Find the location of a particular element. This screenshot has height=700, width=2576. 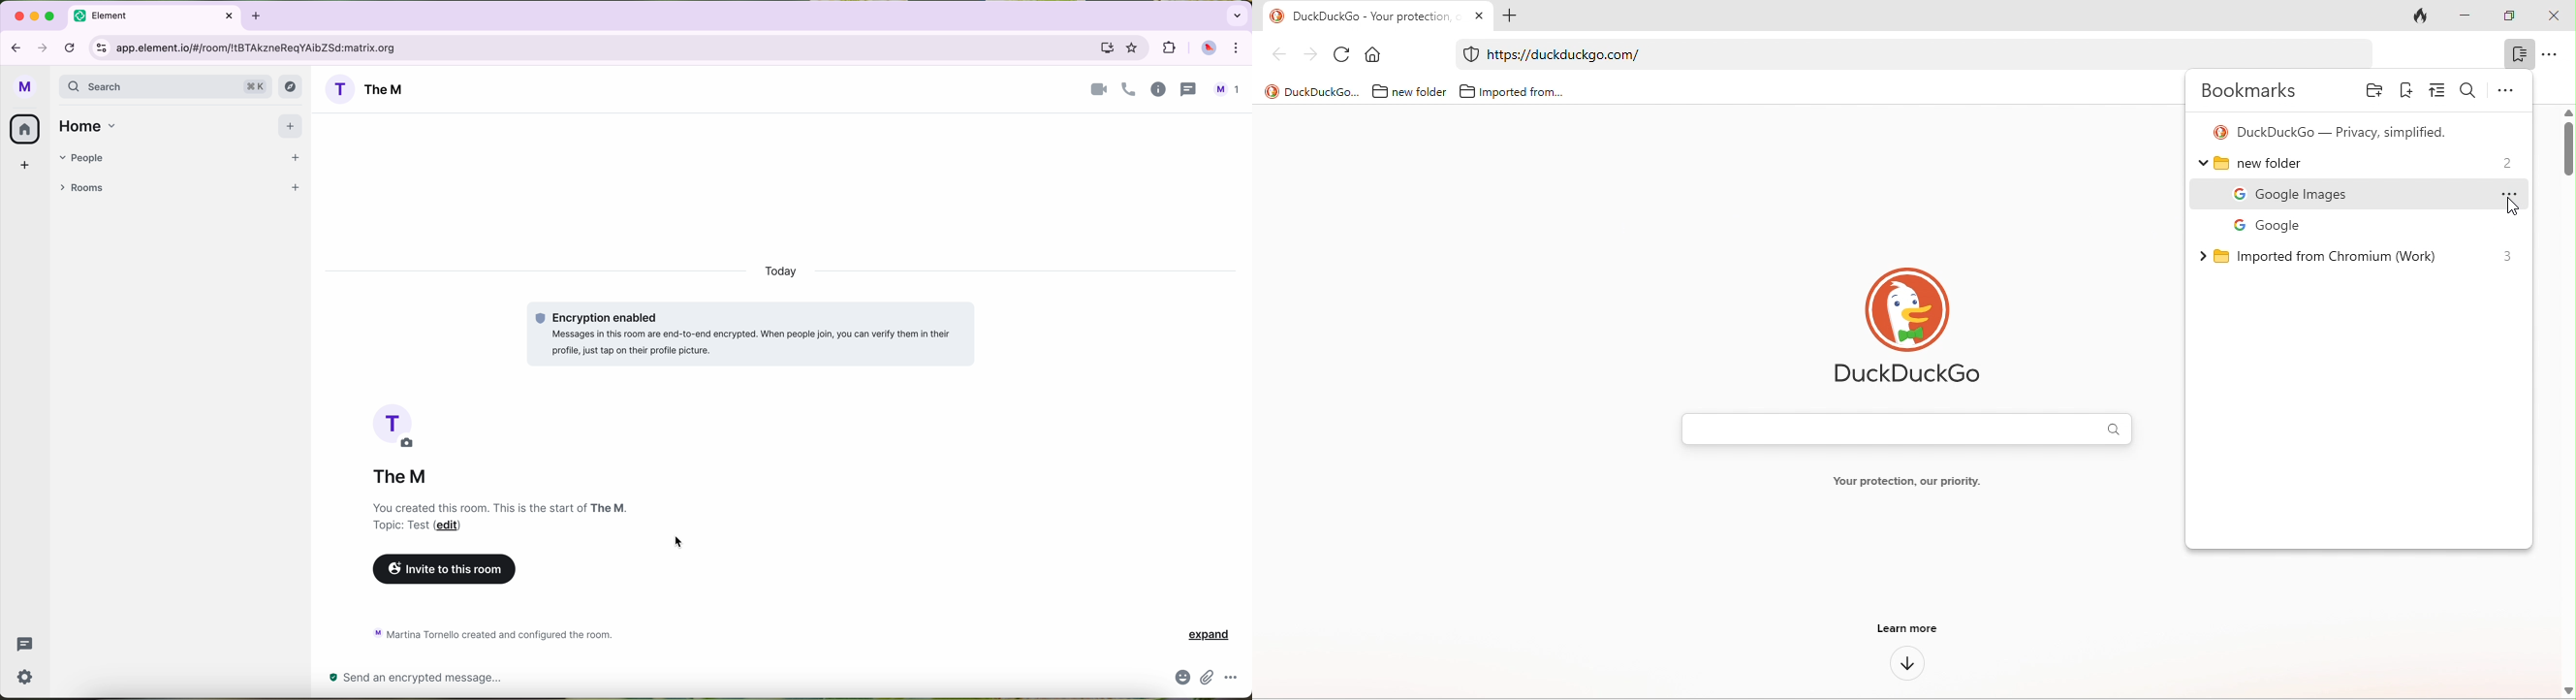

cursor is located at coordinates (681, 543).